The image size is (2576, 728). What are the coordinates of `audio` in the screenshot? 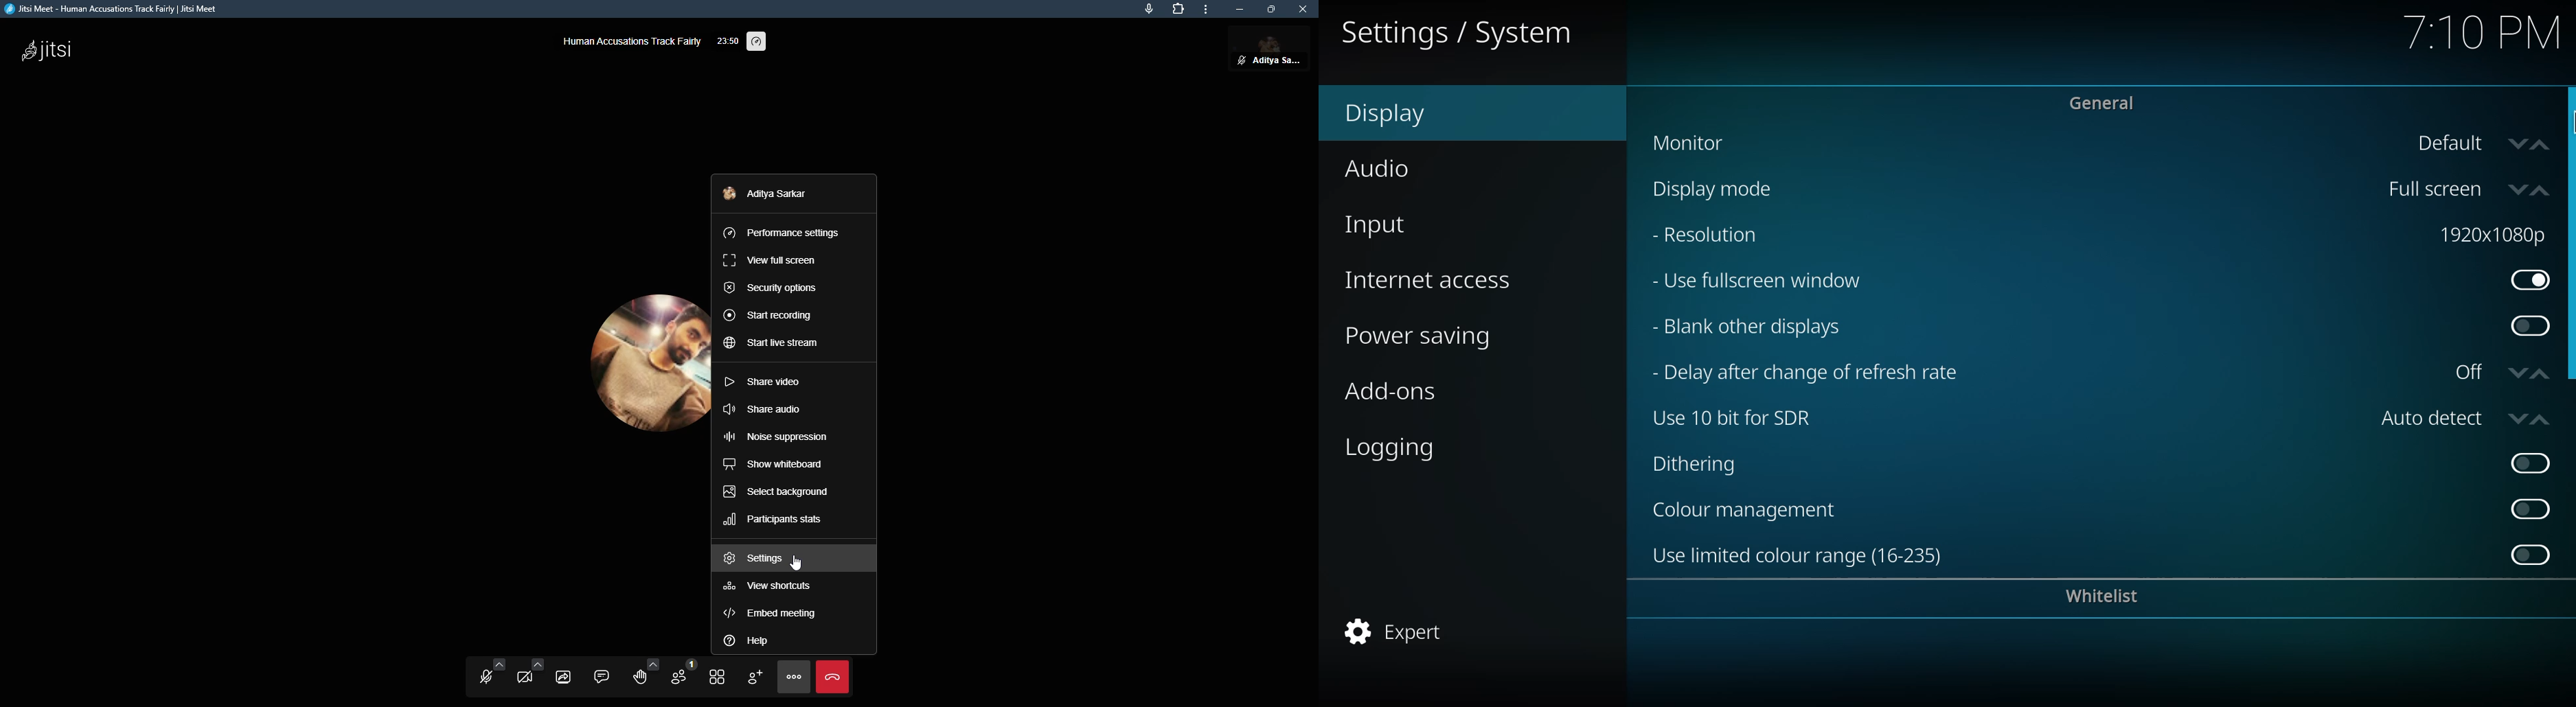 It's located at (1382, 167).